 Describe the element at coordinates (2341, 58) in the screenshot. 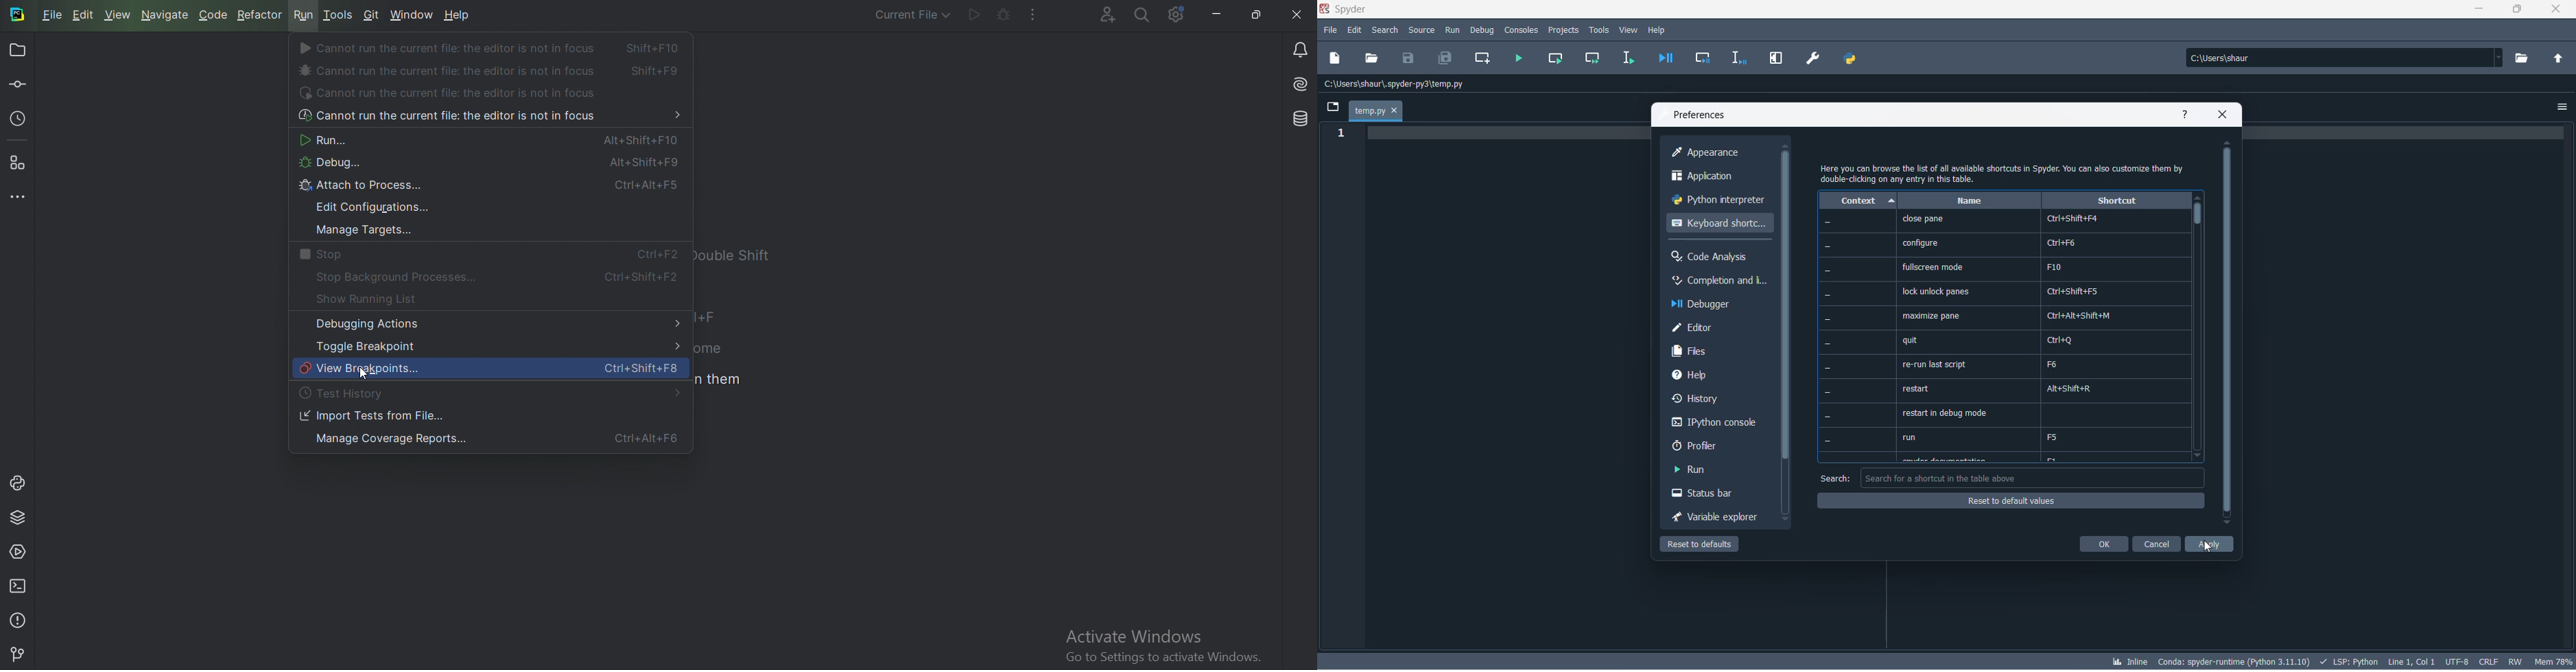

I see `path` at that location.